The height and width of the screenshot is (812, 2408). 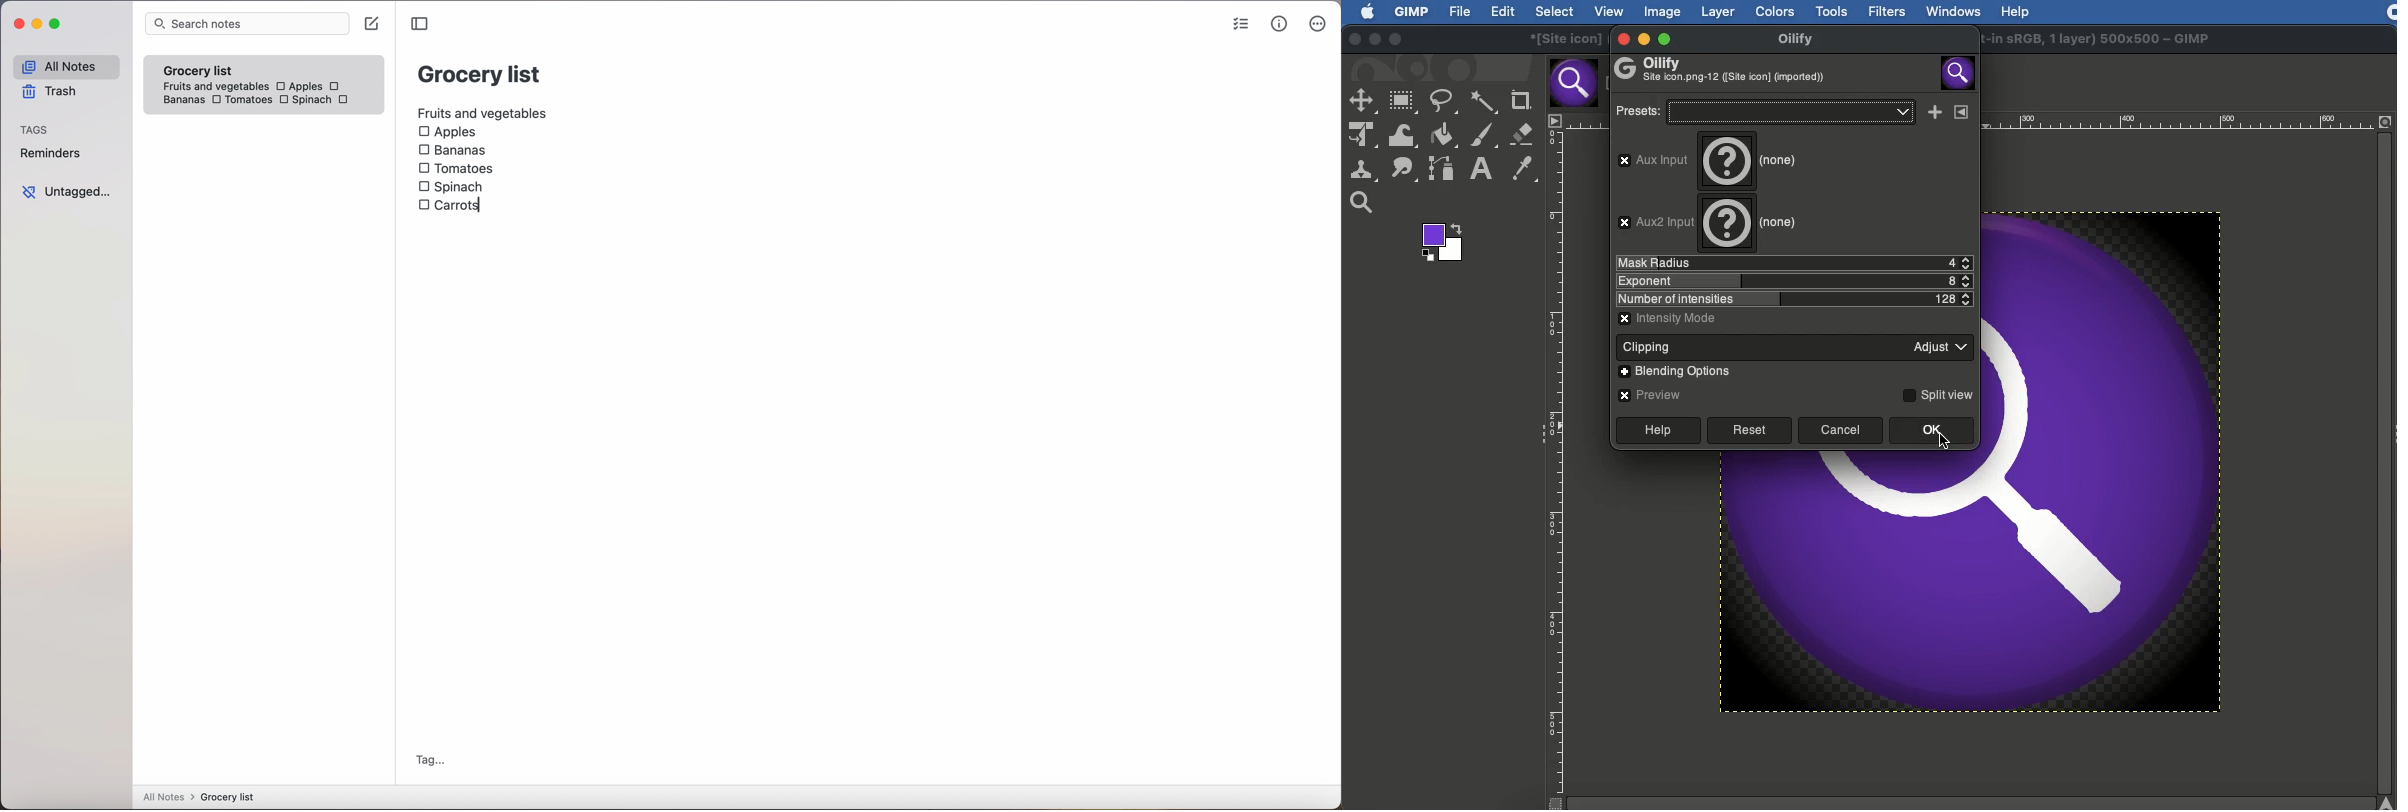 What do you see at coordinates (1239, 25) in the screenshot?
I see `checklist` at bounding box center [1239, 25].